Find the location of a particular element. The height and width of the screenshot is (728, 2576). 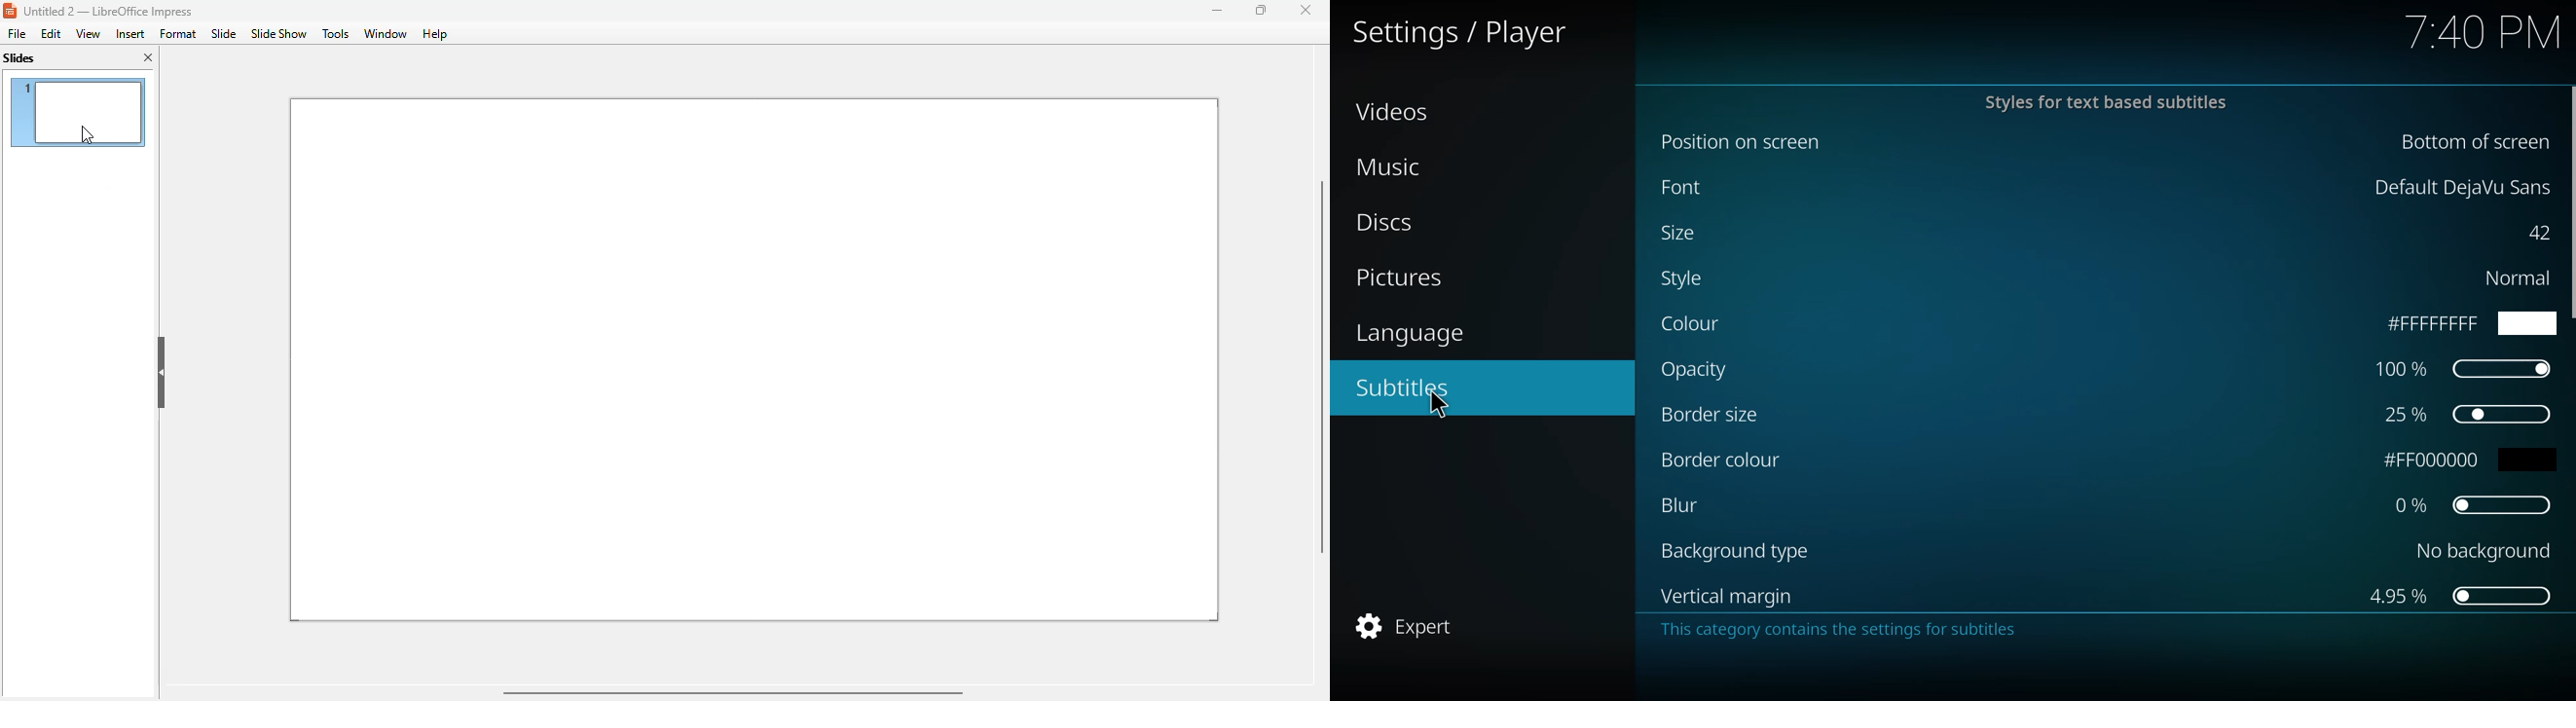

expert is located at coordinates (1414, 622).